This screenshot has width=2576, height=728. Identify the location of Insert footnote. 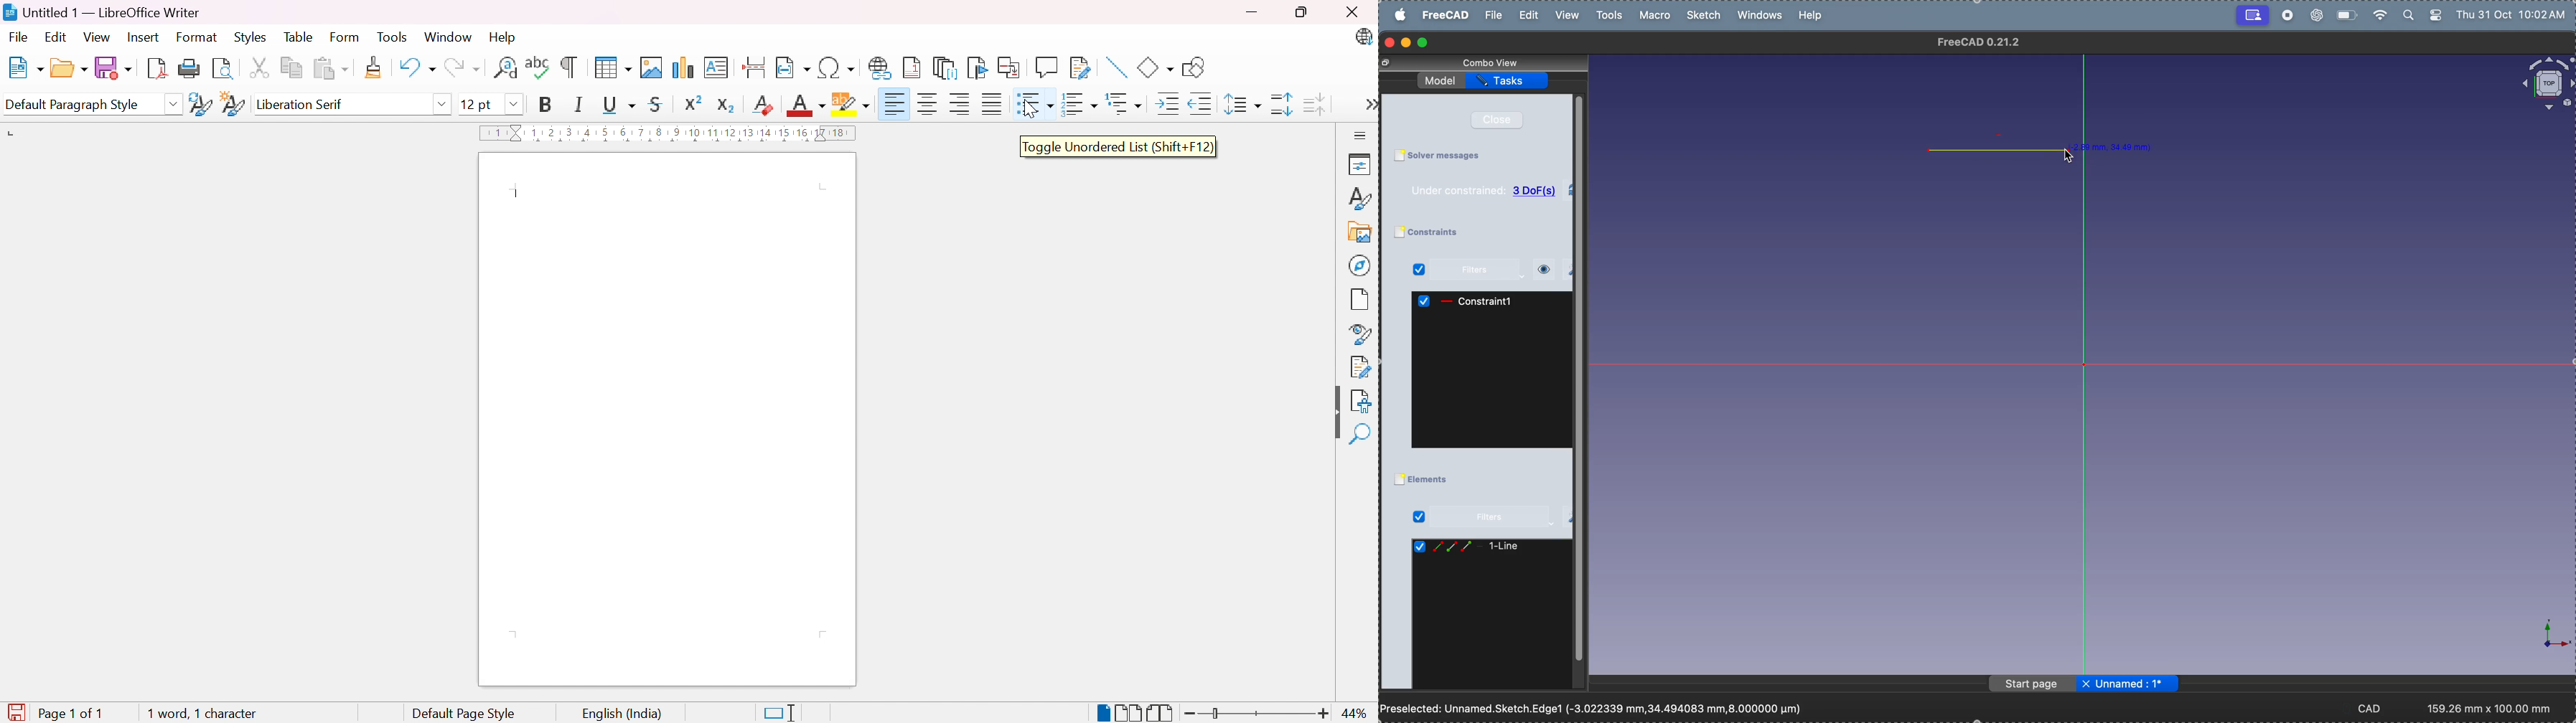
(909, 68).